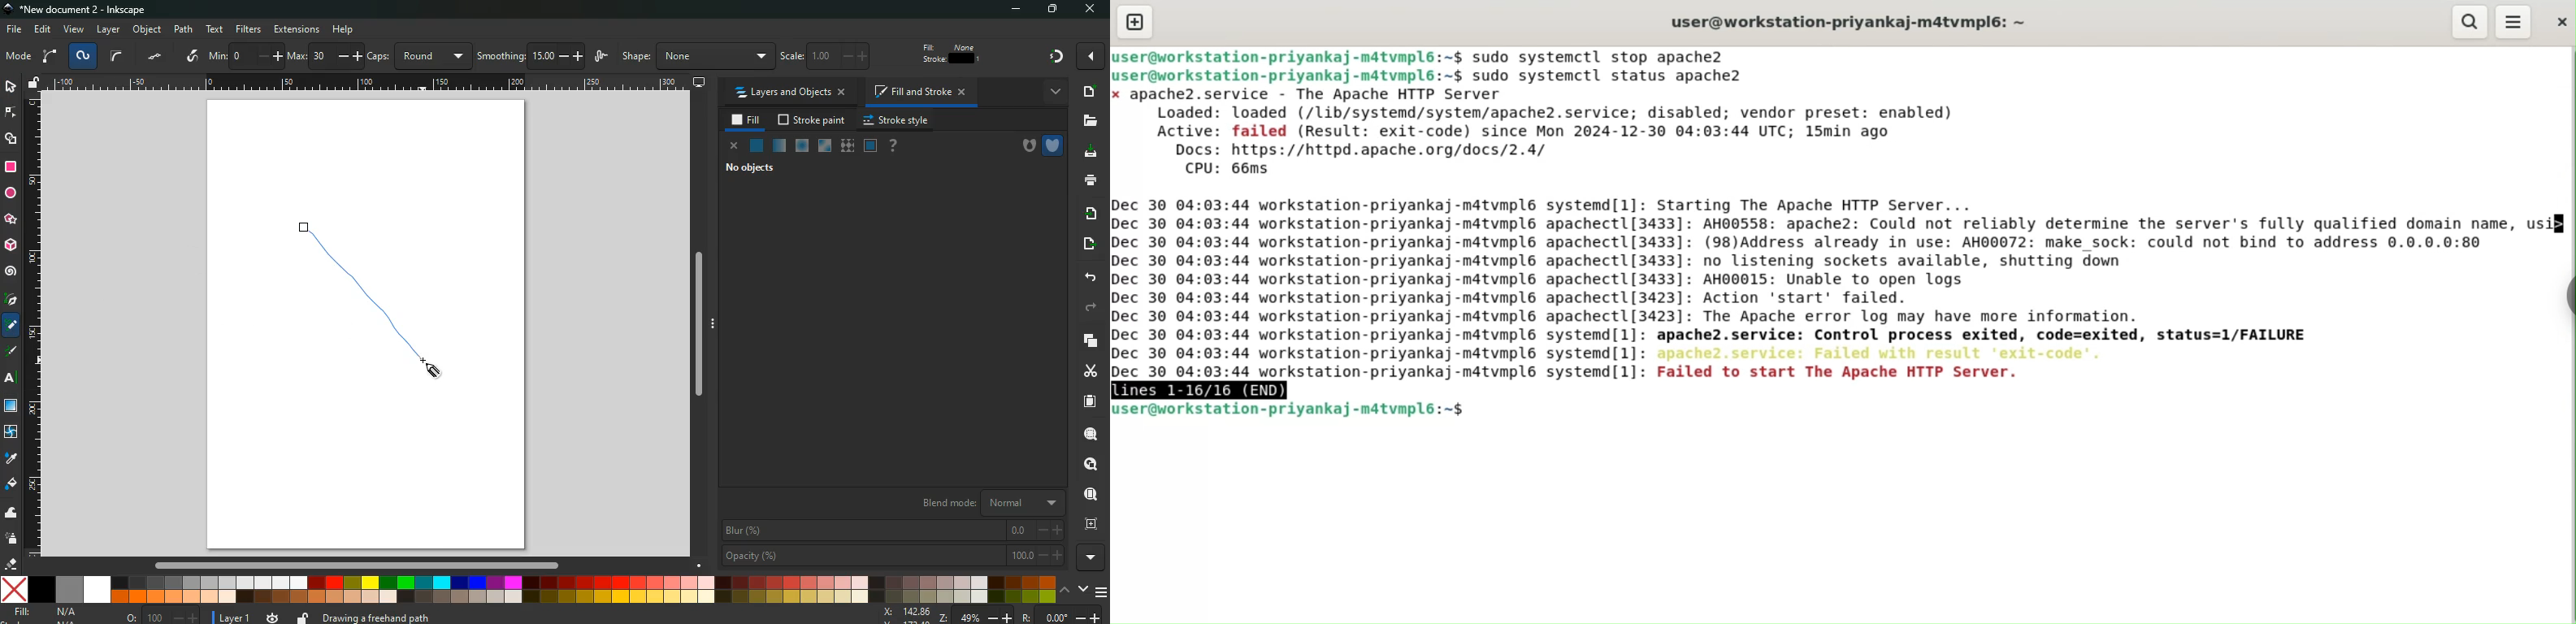  I want to click on receive, so click(1088, 212).